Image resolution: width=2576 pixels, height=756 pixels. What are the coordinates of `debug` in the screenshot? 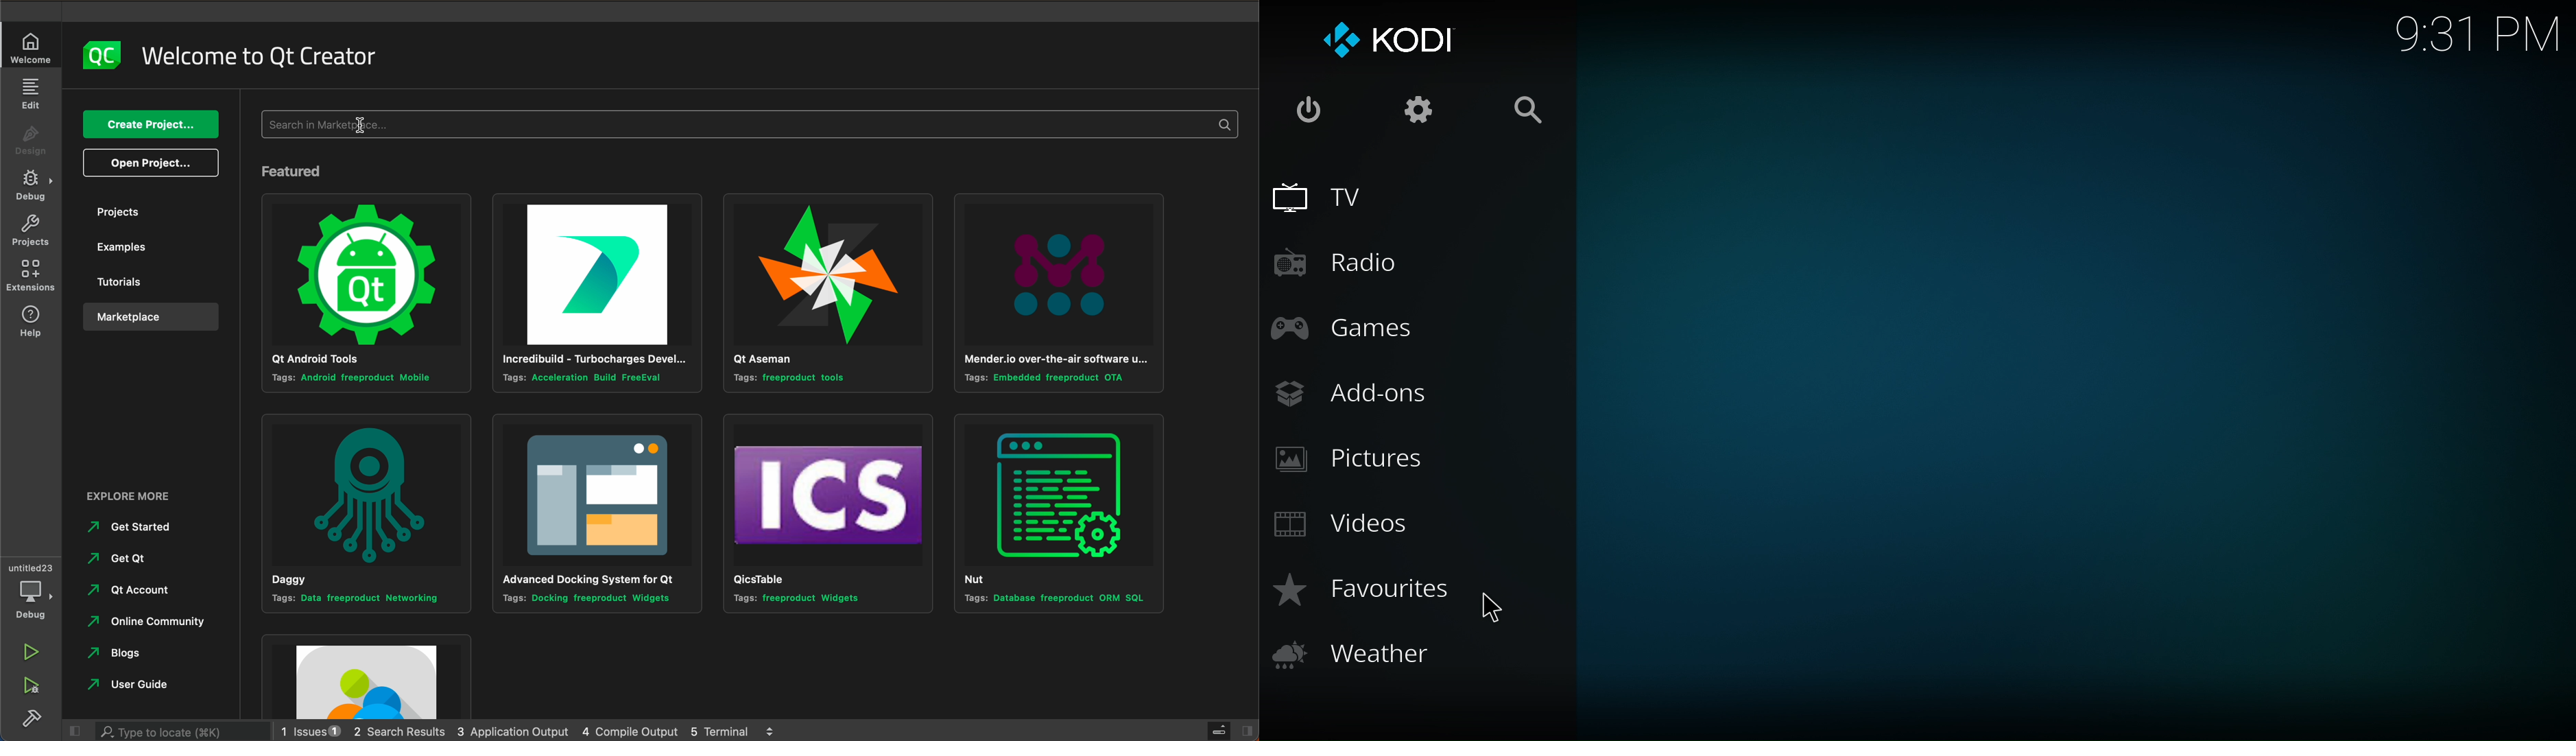 It's located at (32, 589).